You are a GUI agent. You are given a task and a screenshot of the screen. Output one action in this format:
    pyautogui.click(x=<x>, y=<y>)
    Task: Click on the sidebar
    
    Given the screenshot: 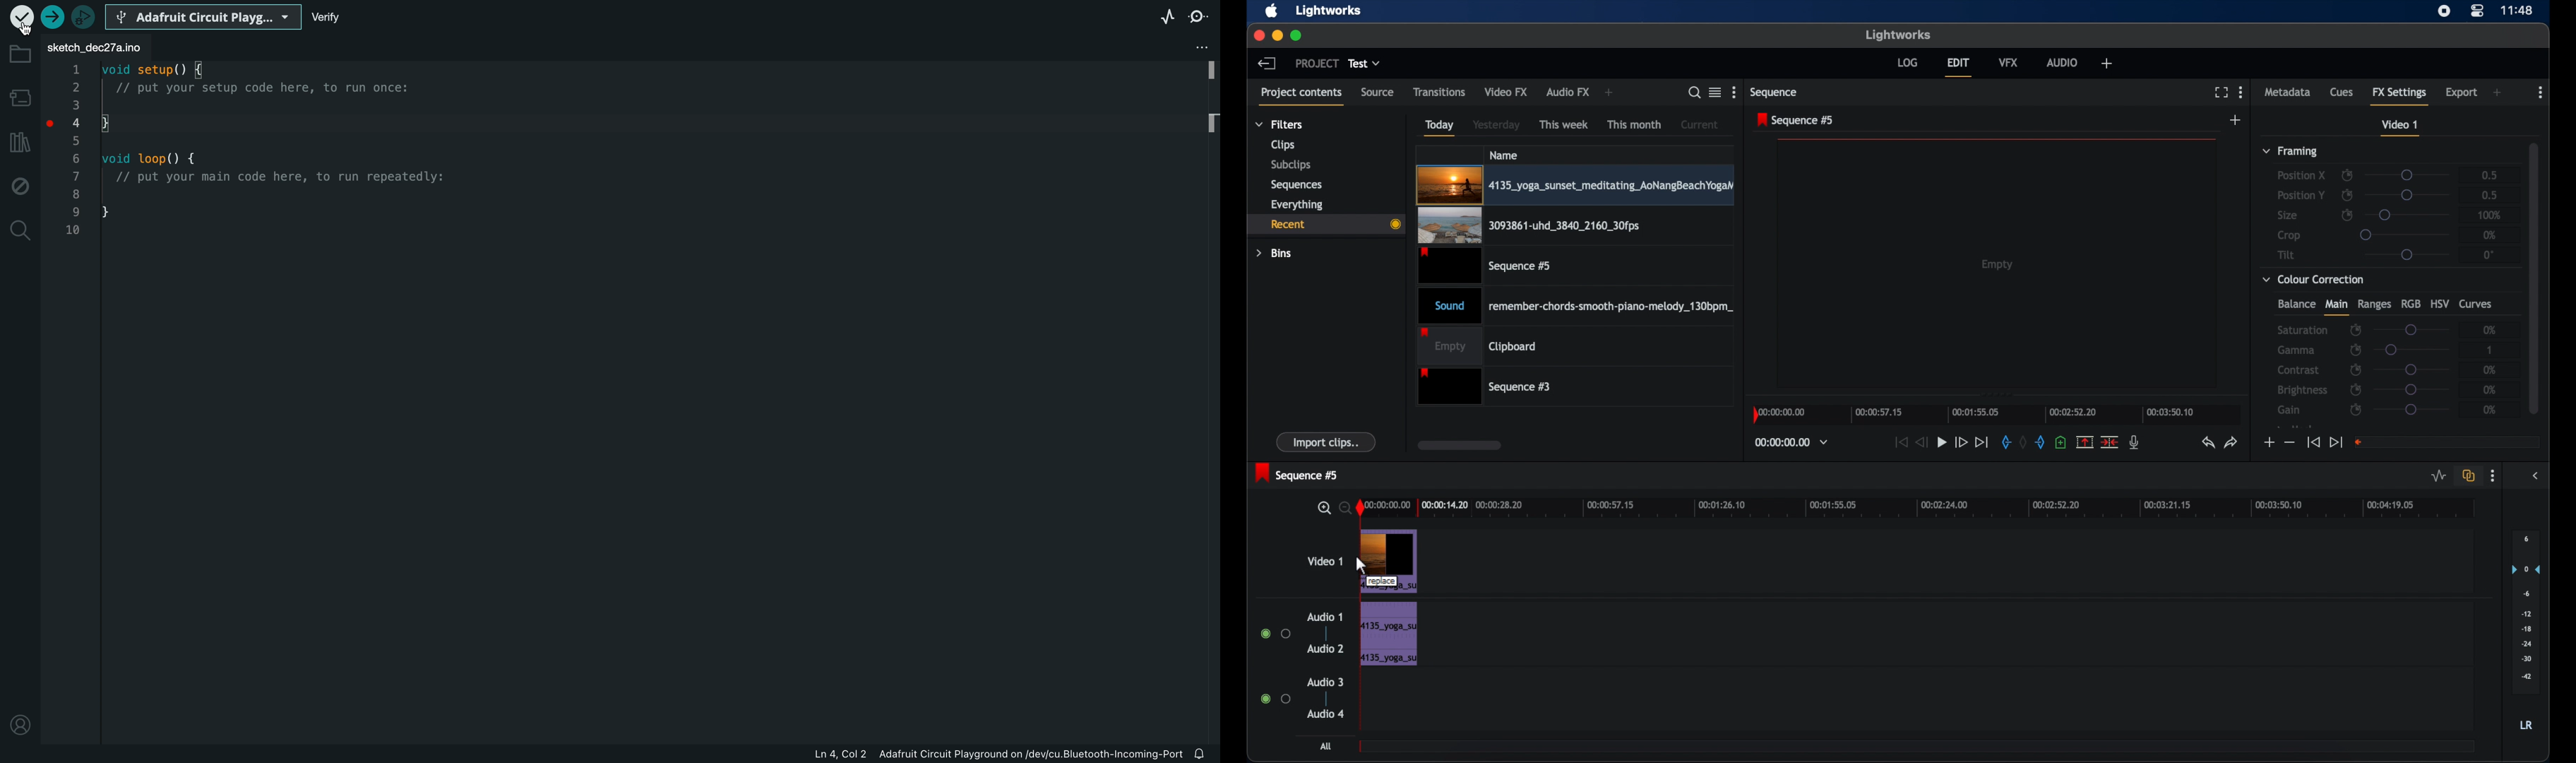 What is the action you would take?
    pyautogui.click(x=2536, y=476)
    